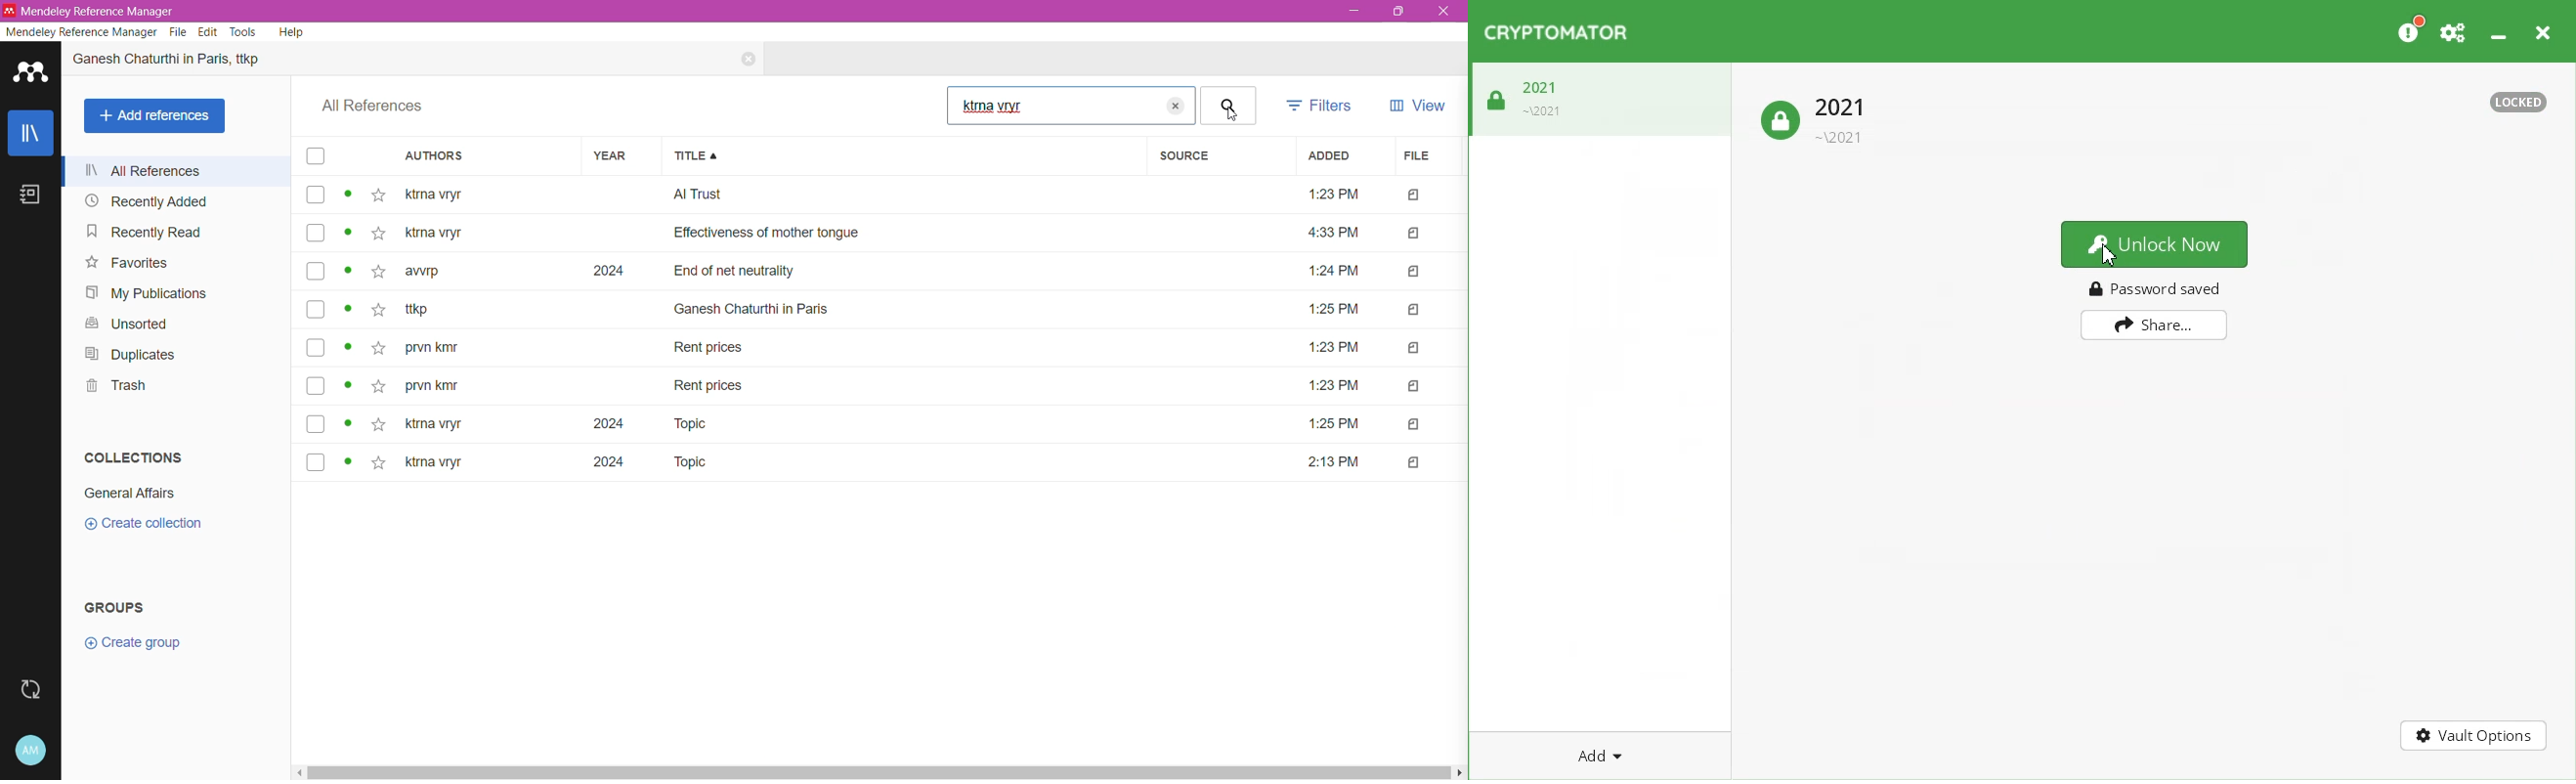  What do you see at coordinates (2472, 734) in the screenshot?
I see `Vault Options` at bounding box center [2472, 734].